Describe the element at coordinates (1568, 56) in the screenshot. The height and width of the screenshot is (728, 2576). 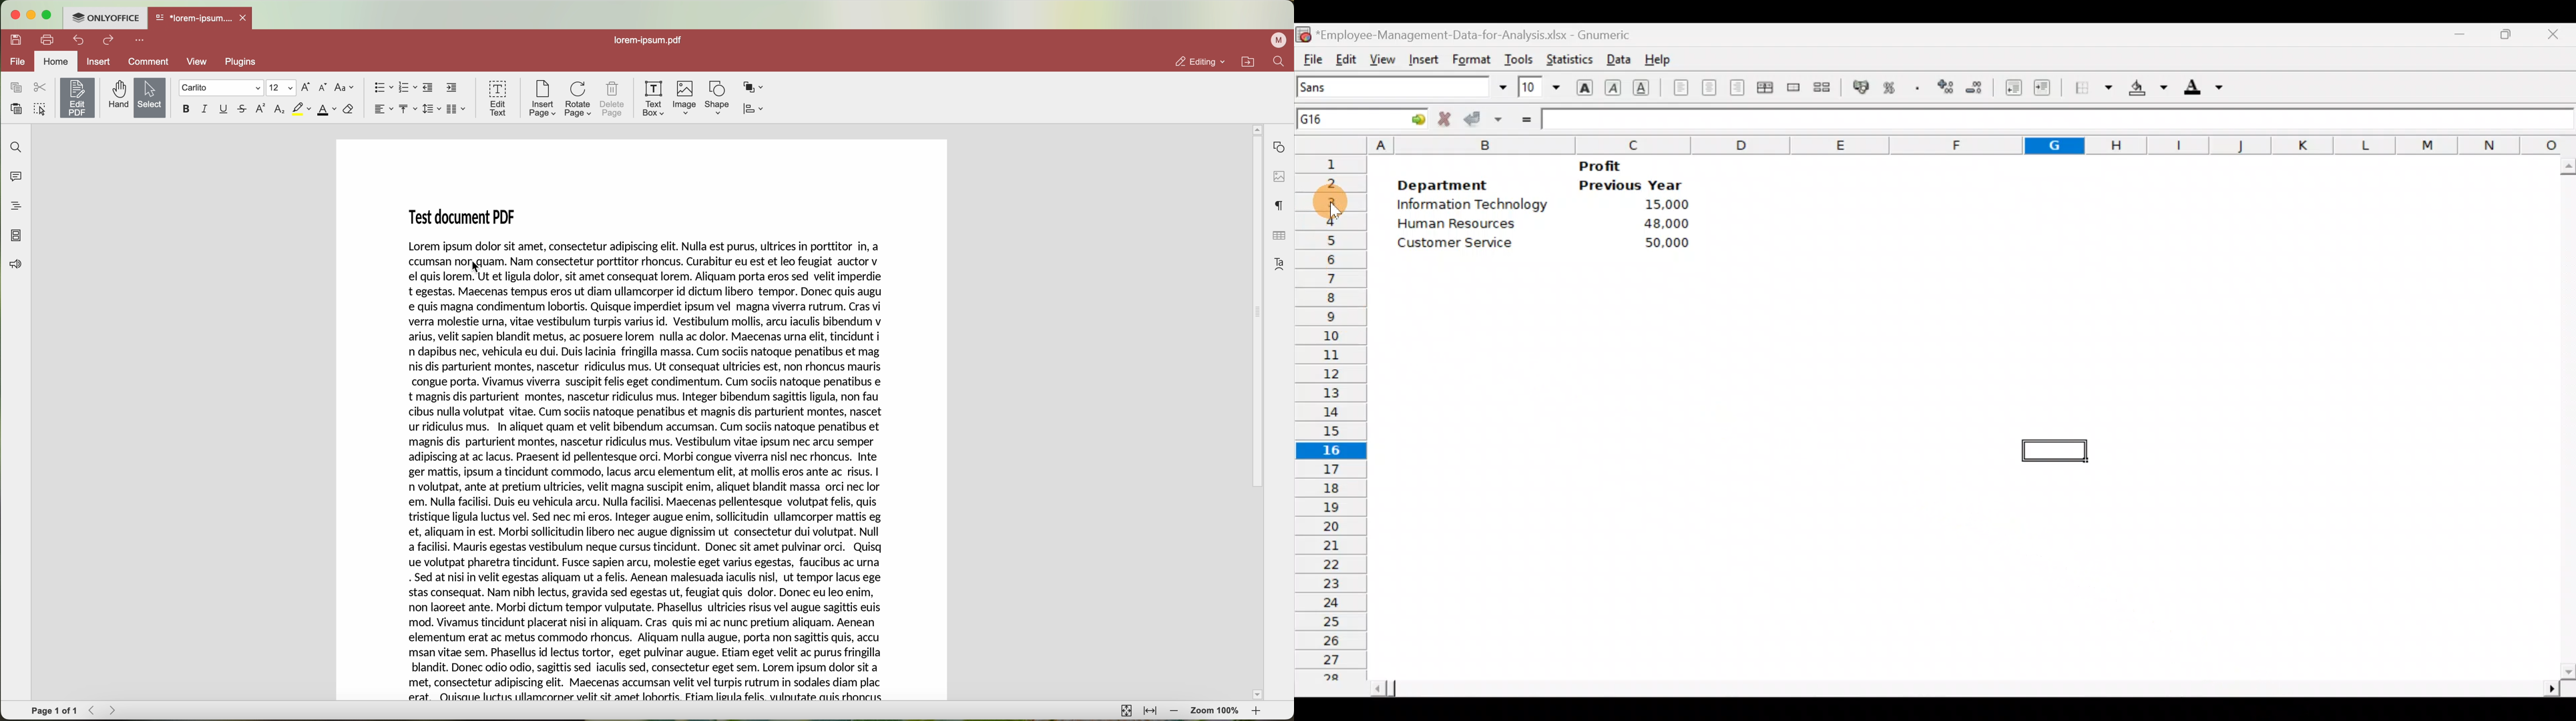
I see `Statistics` at that location.